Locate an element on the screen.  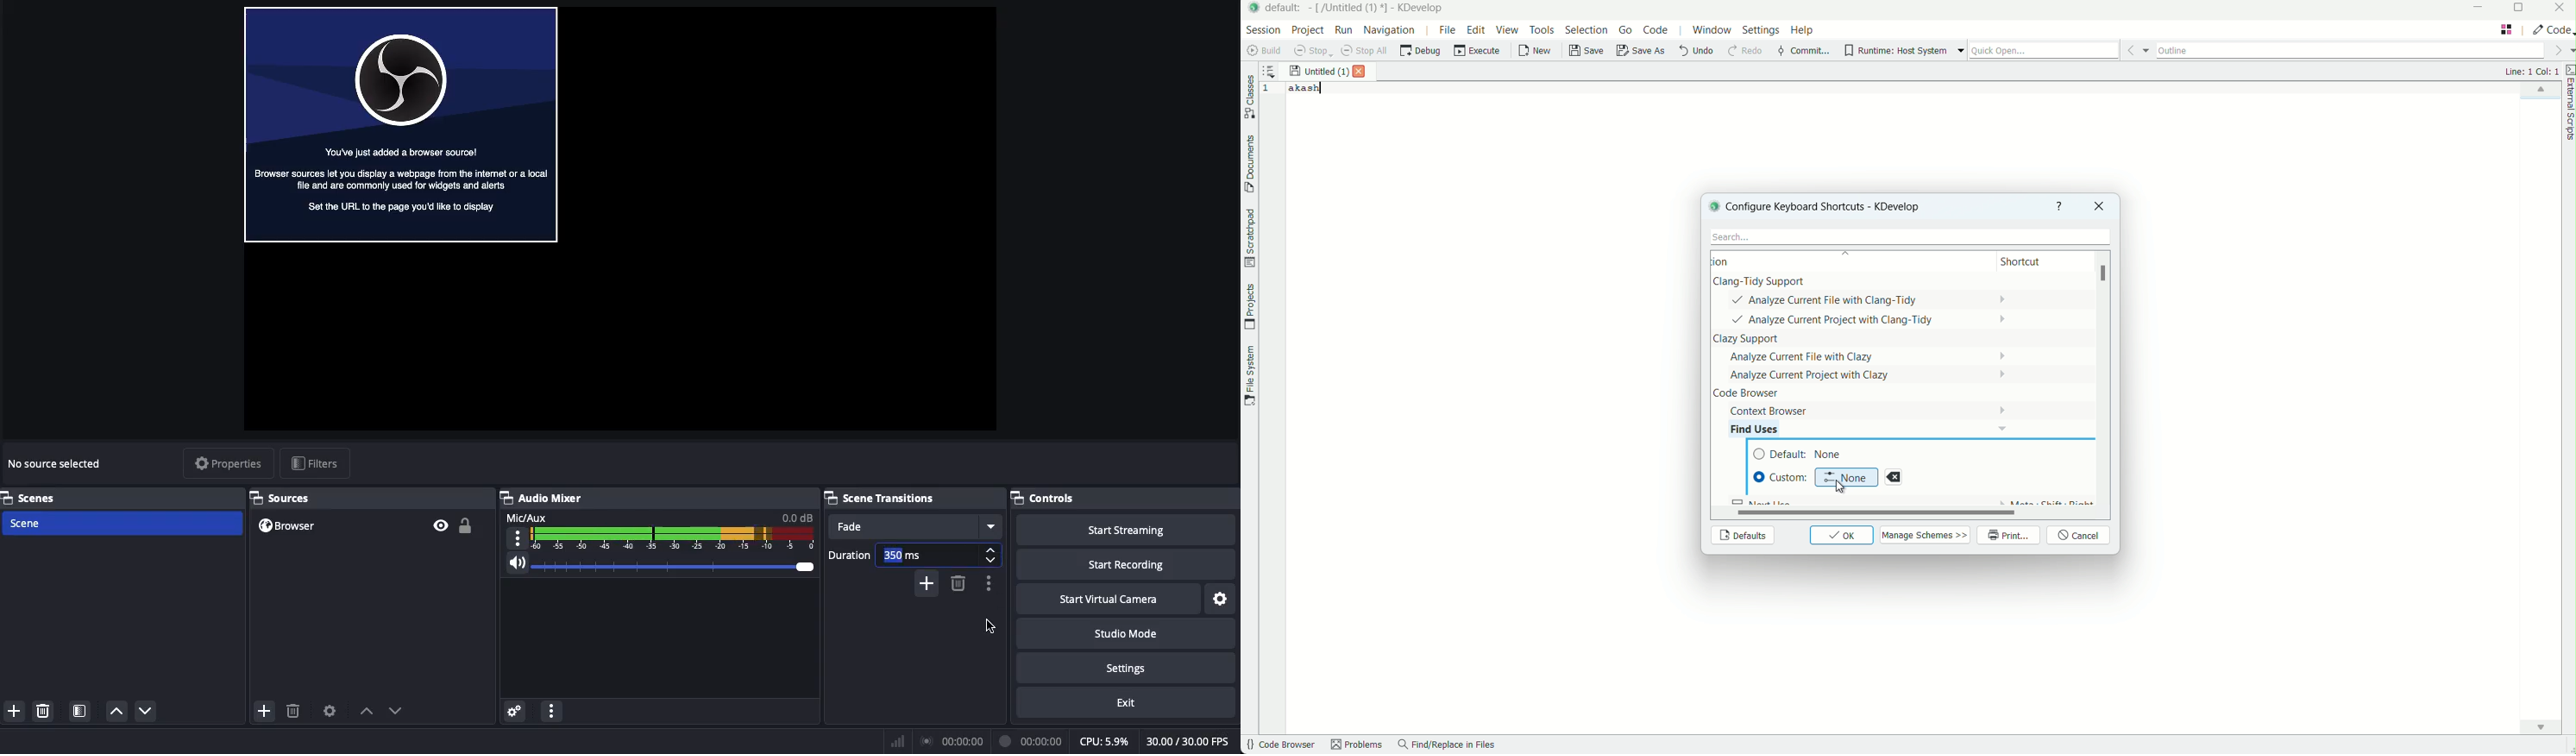
Move up is located at coordinates (116, 712).